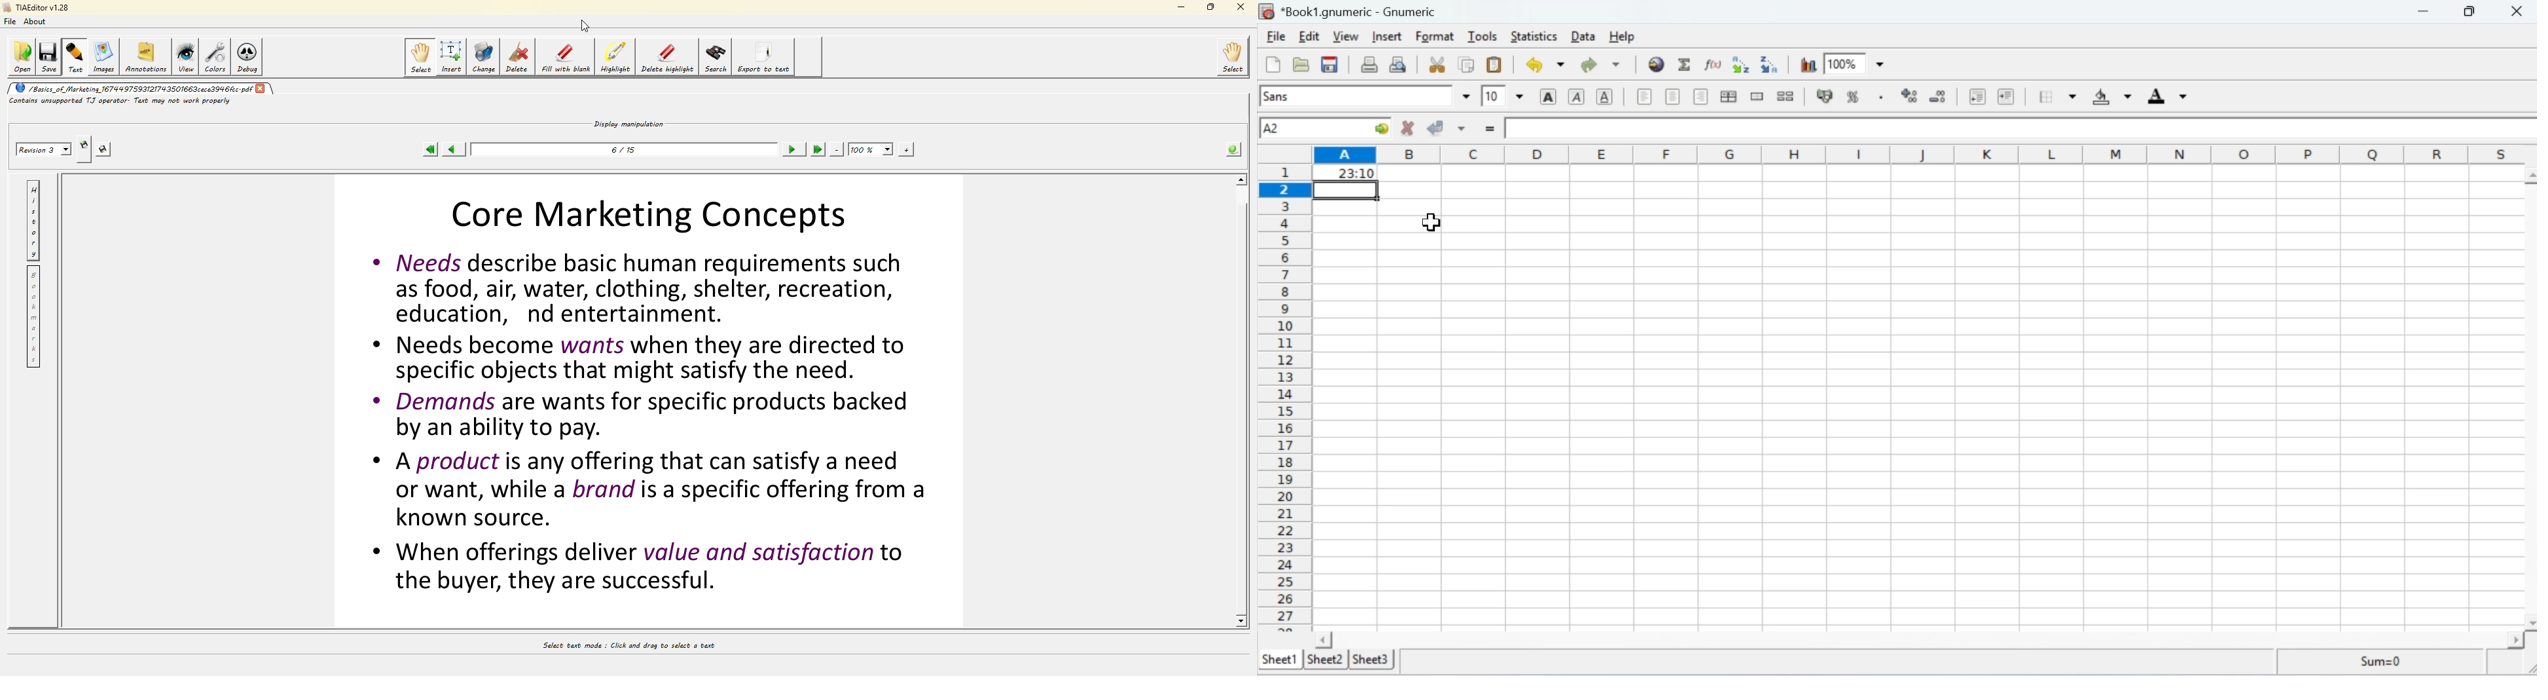  I want to click on Statistics, so click(1533, 36).